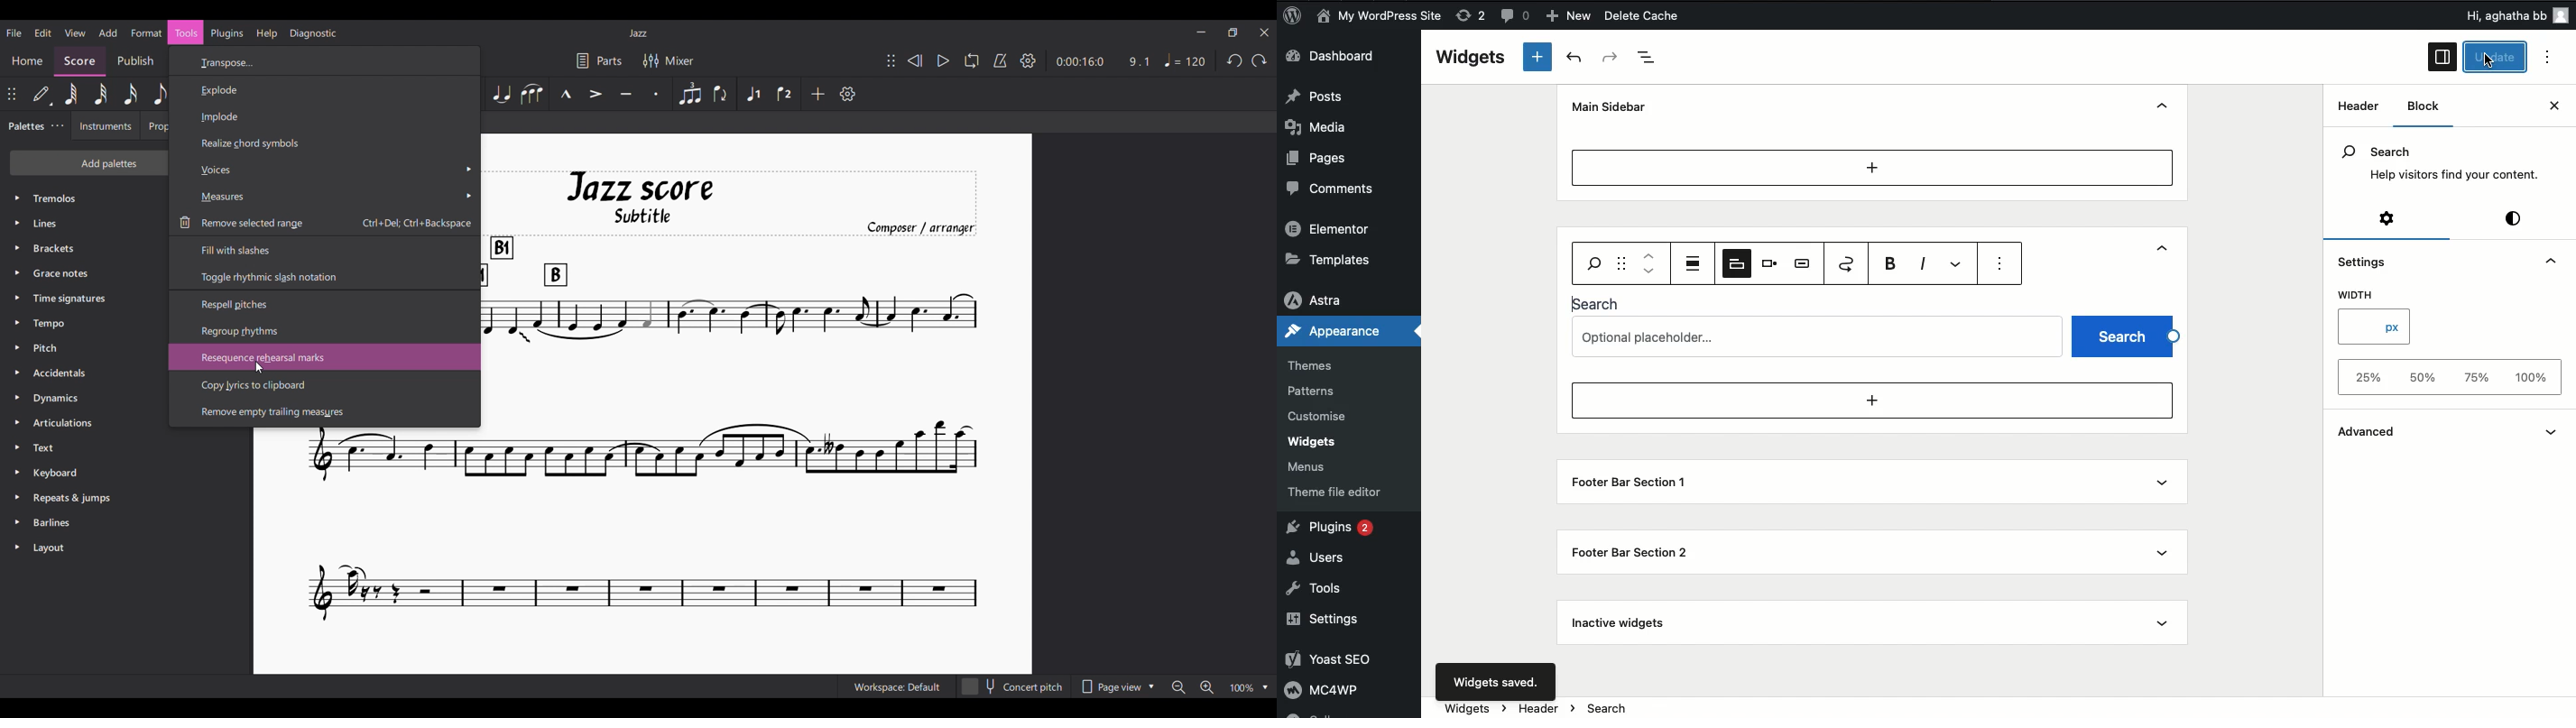 The image size is (2576, 728). Describe the element at coordinates (1675, 17) in the screenshot. I see `Delete Cache` at that location.